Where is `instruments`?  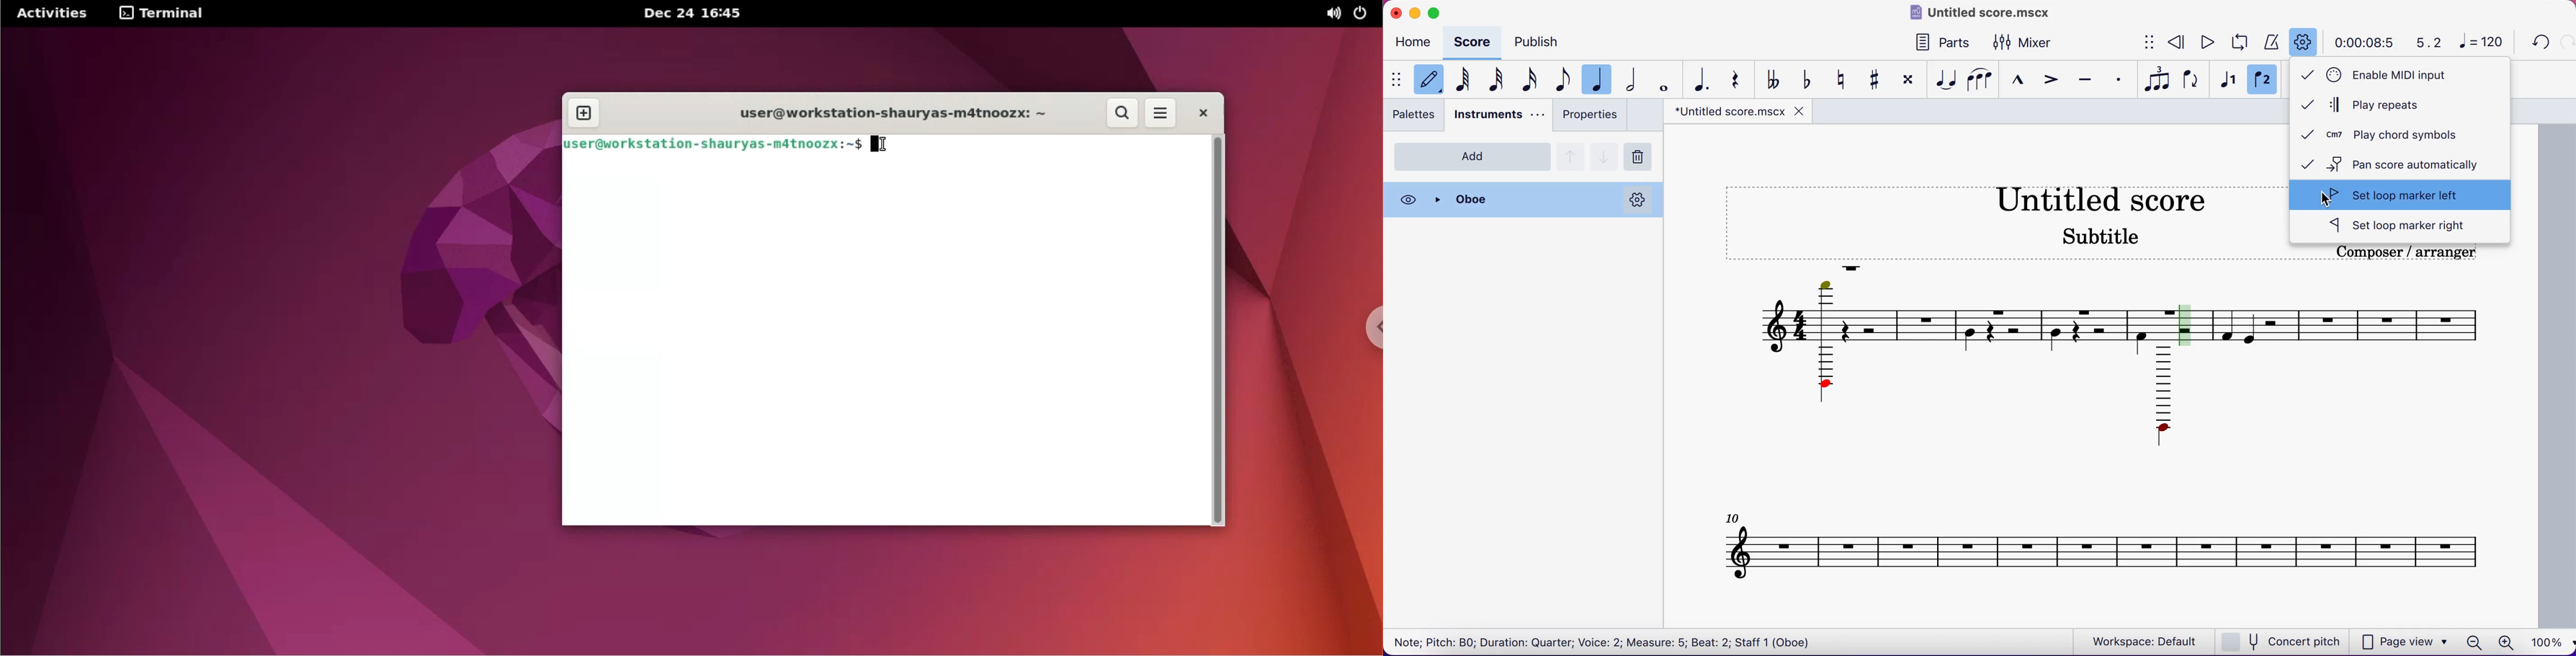
instruments is located at coordinates (1497, 116).